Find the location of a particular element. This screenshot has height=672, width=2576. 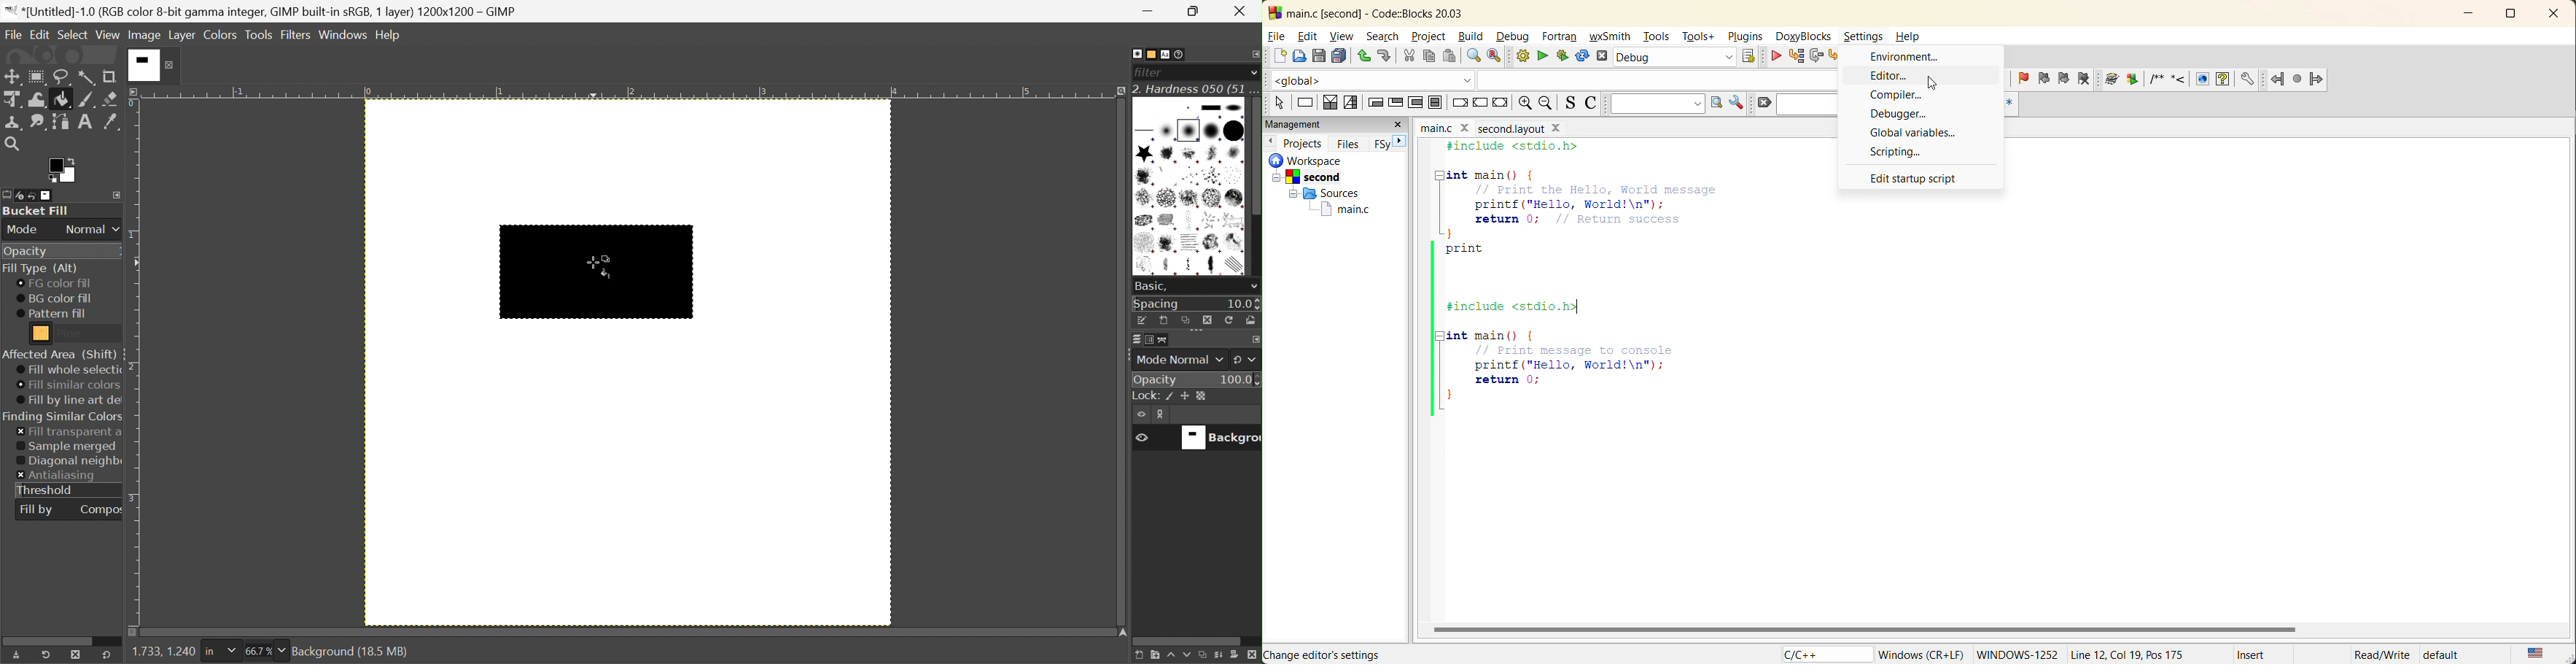

Hardness is located at coordinates (1189, 130).